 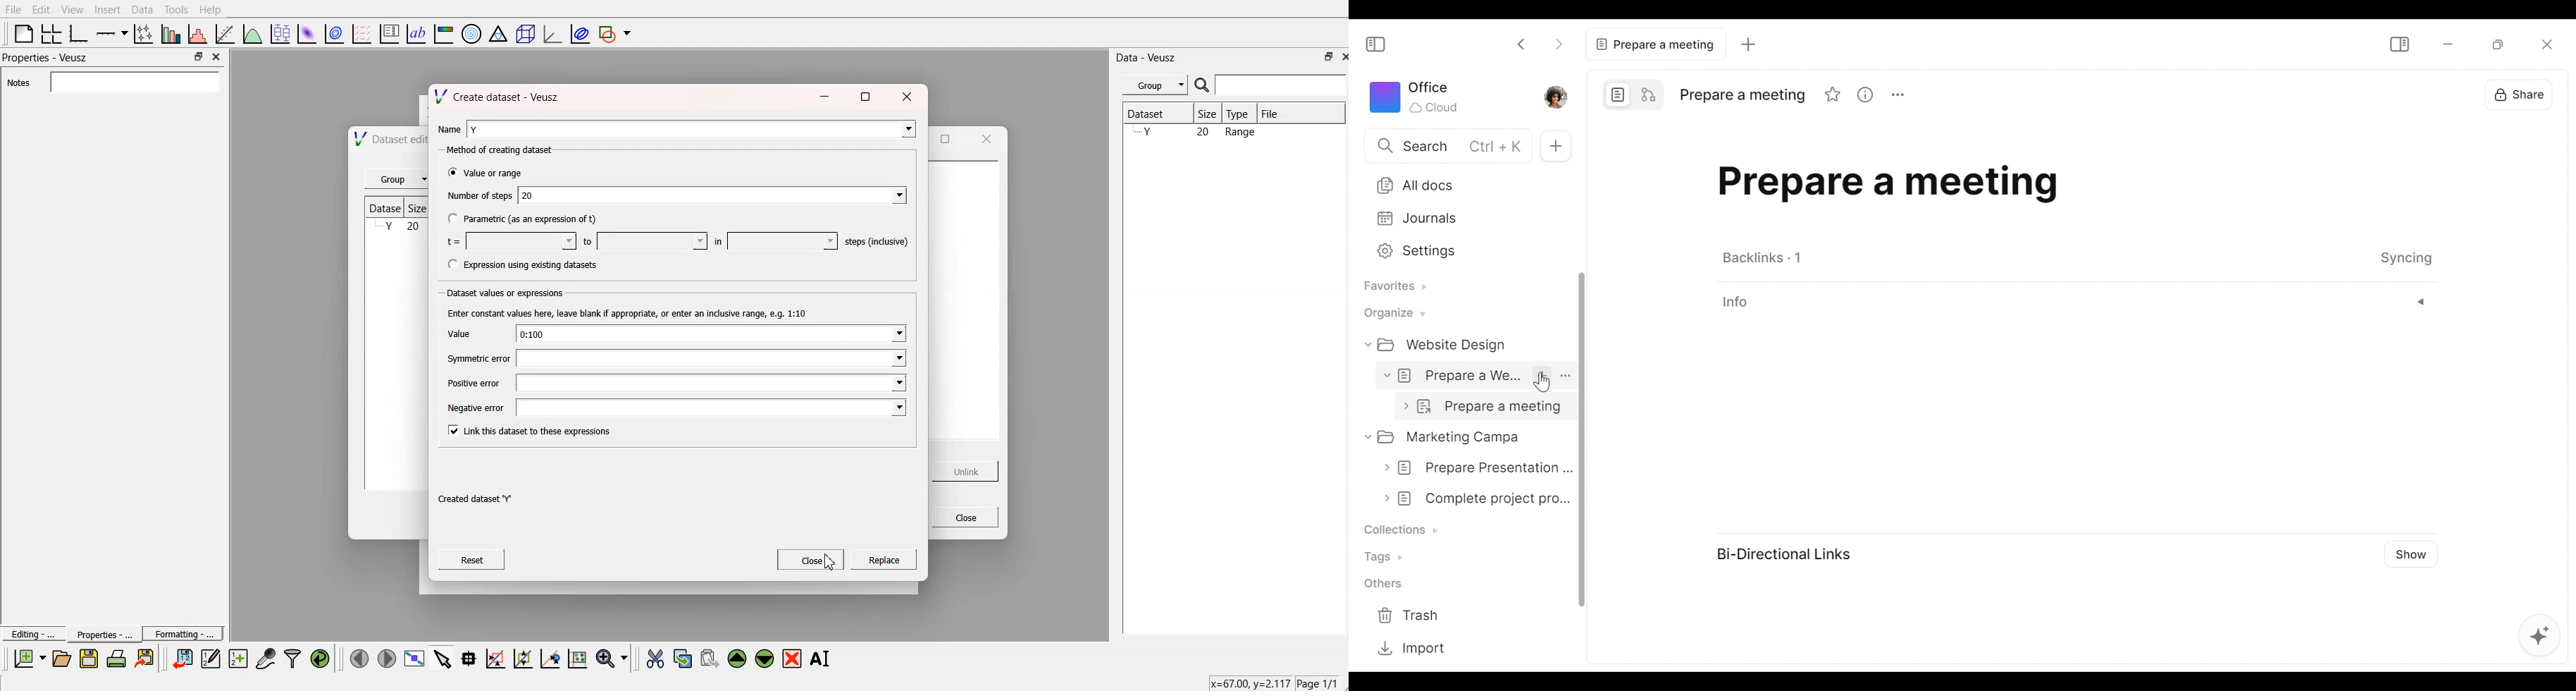 I want to click on Min/Max, so click(x=1327, y=56).